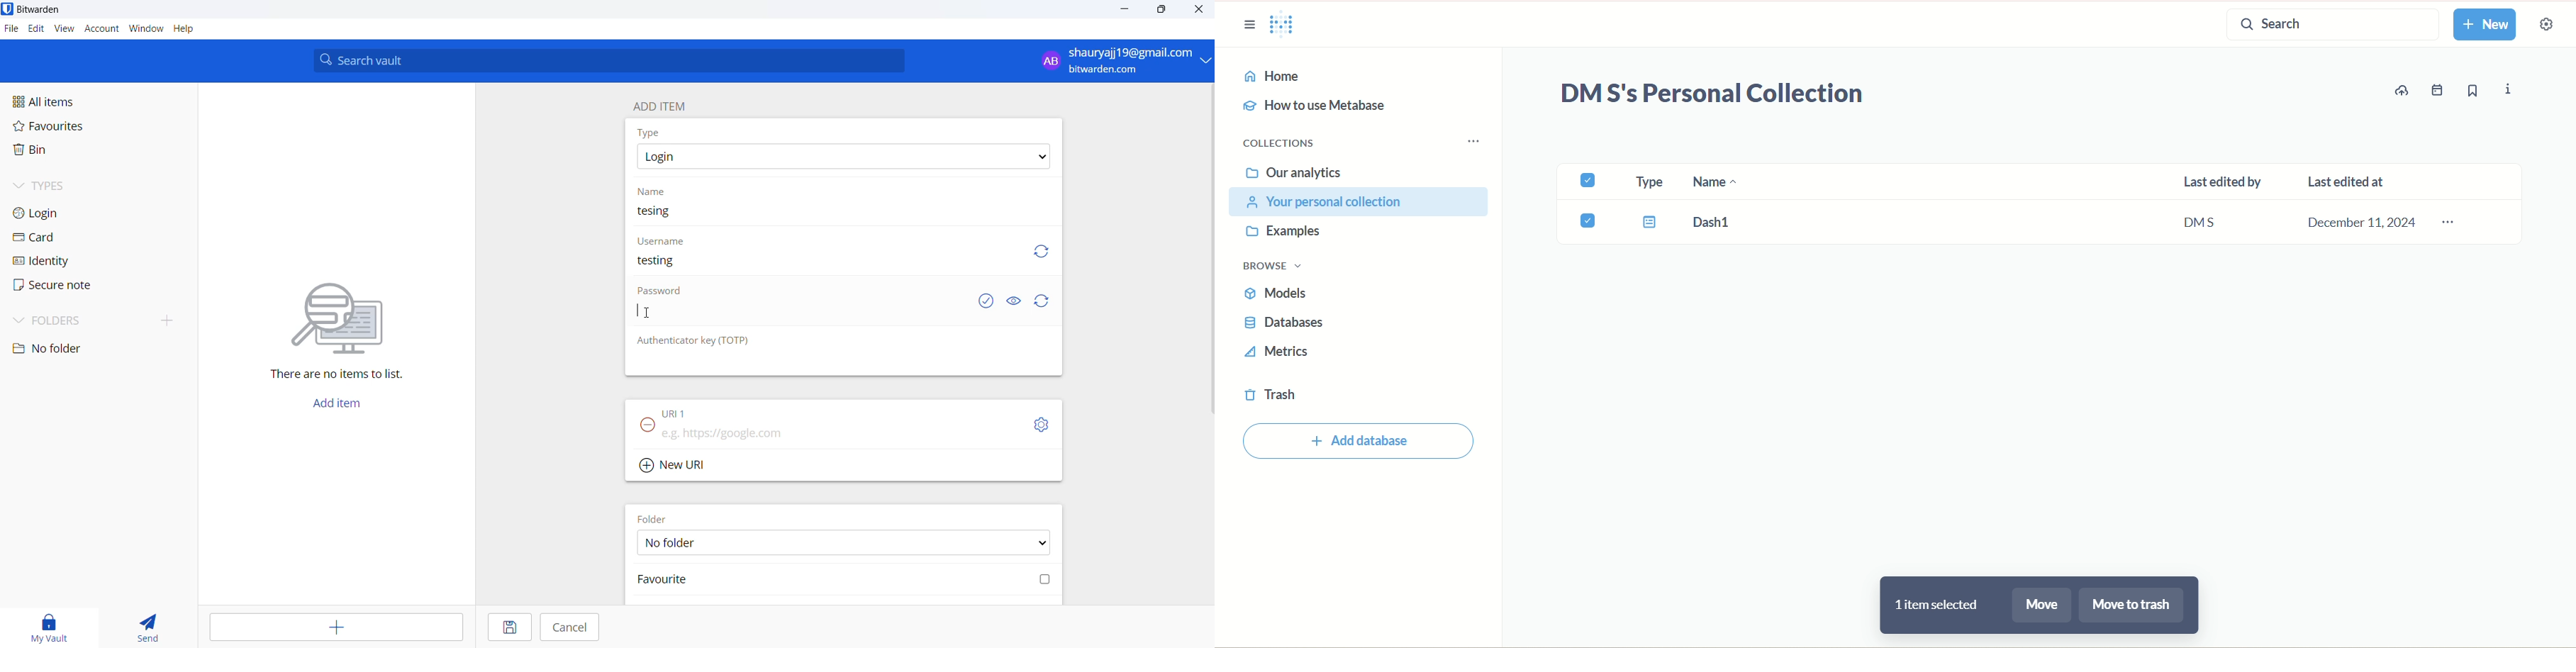 This screenshot has height=672, width=2576. I want to click on otp input box, so click(839, 363).